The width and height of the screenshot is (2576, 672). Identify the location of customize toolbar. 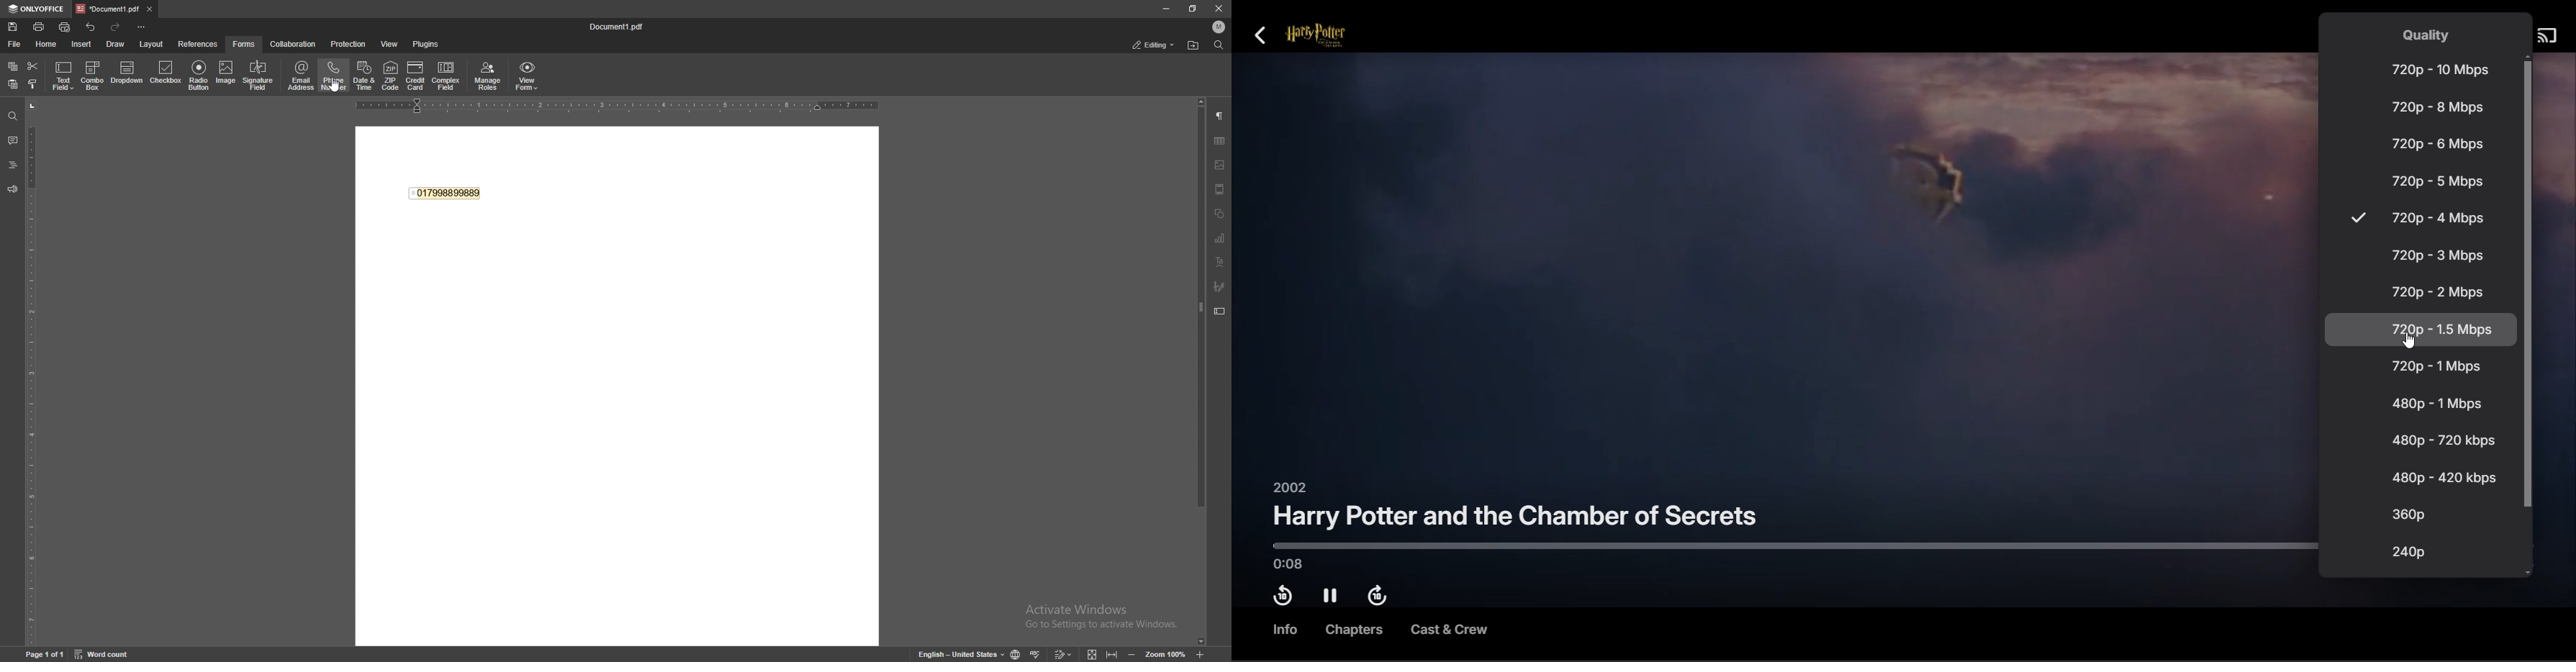
(141, 28).